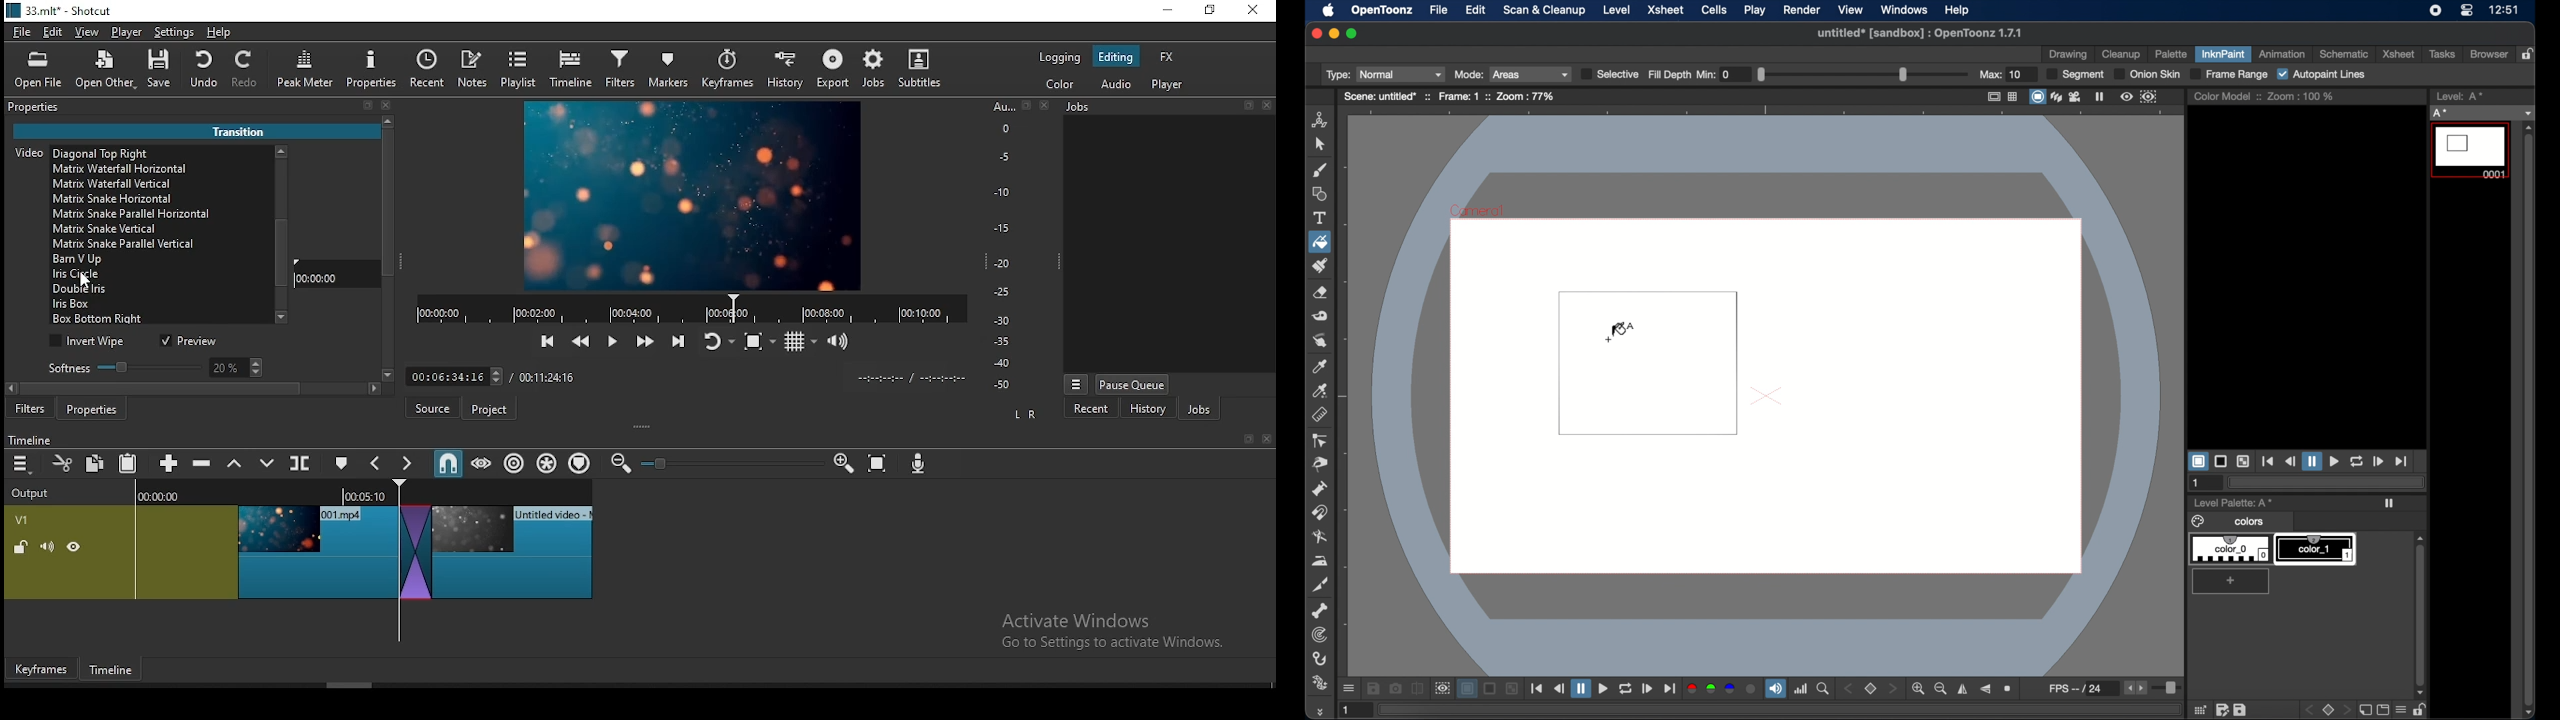 This screenshot has width=2576, height=728. I want to click on fx, so click(1167, 58).